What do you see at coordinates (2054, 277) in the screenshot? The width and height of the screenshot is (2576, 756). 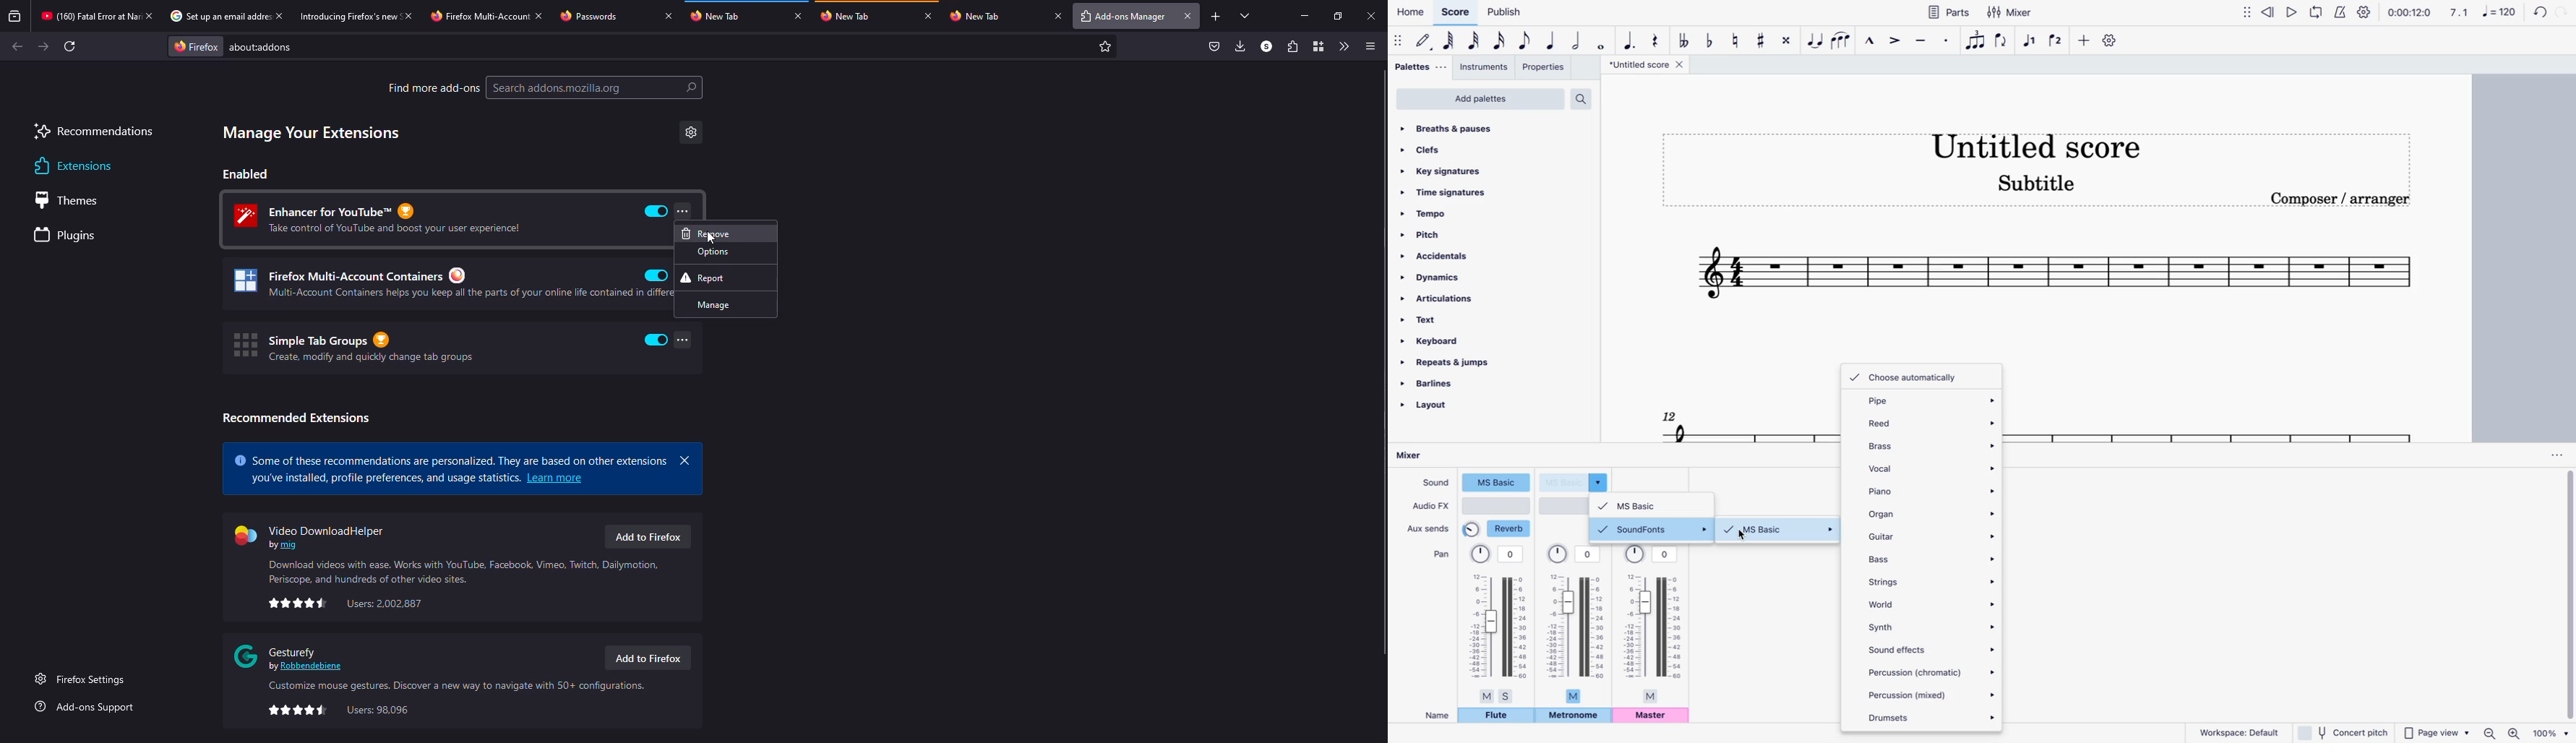 I see `score` at bounding box center [2054, 277].